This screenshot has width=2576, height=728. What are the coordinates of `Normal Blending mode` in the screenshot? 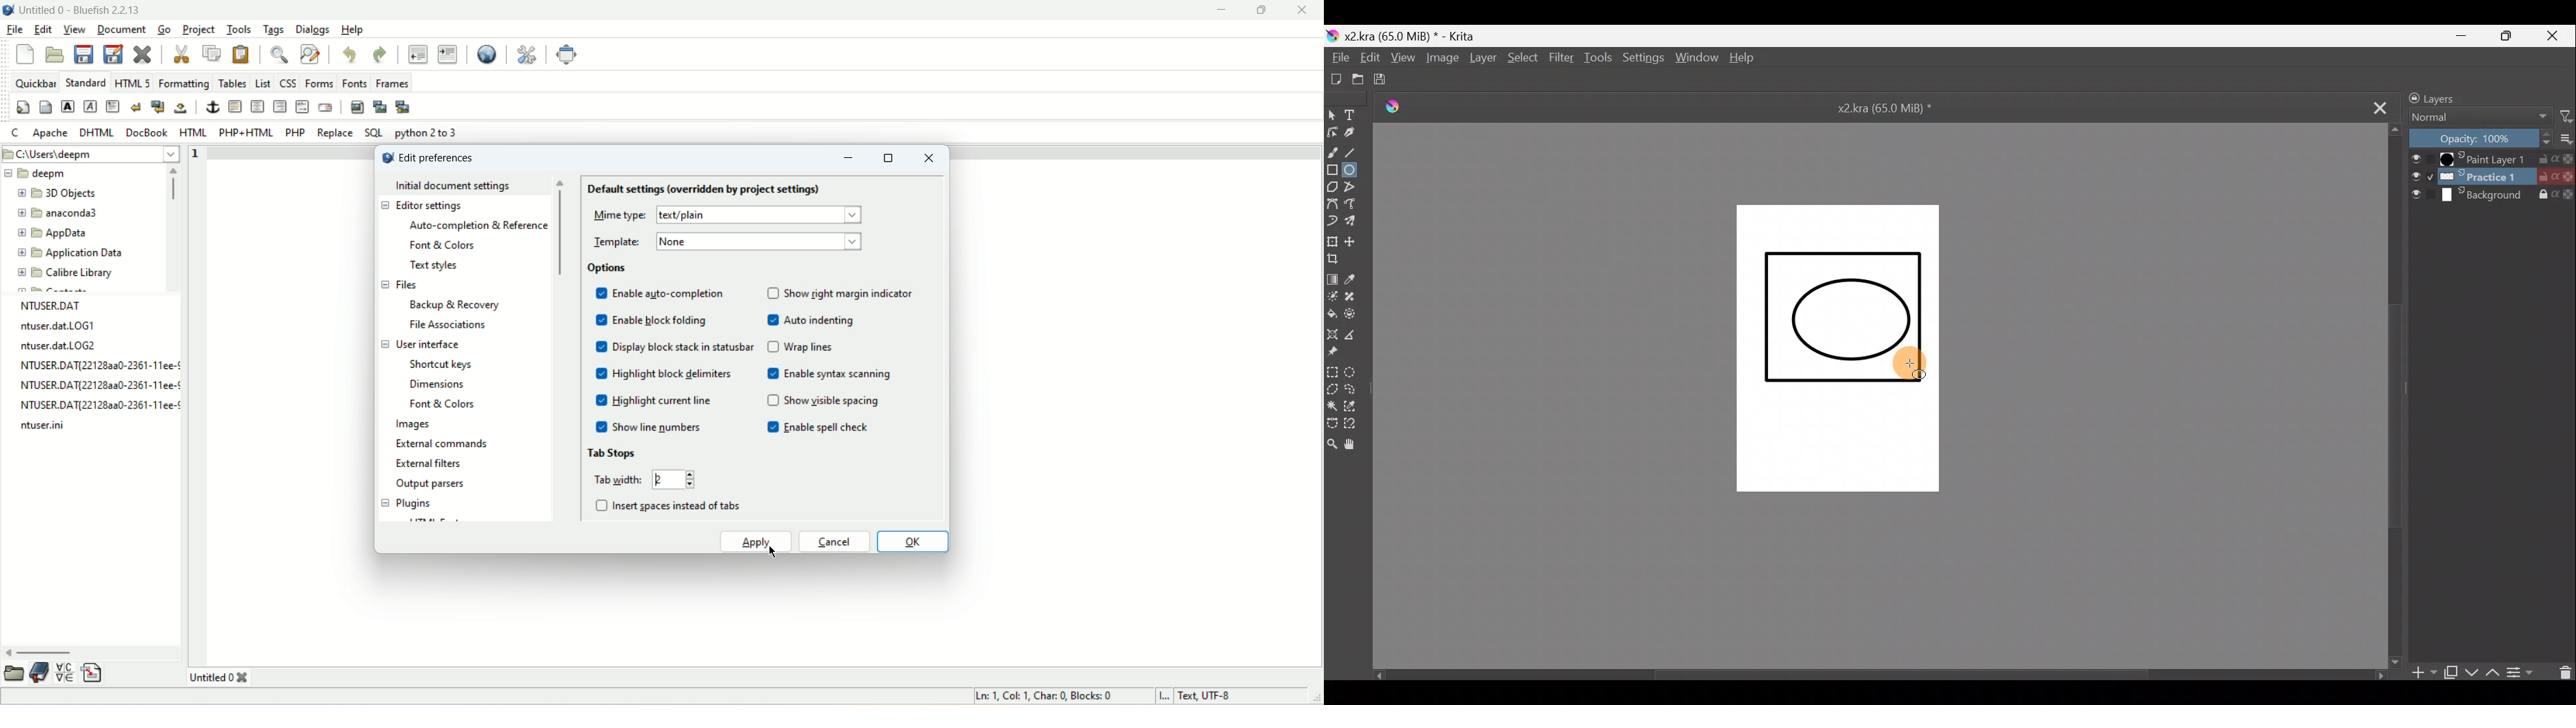 It's located at (2479, 117).